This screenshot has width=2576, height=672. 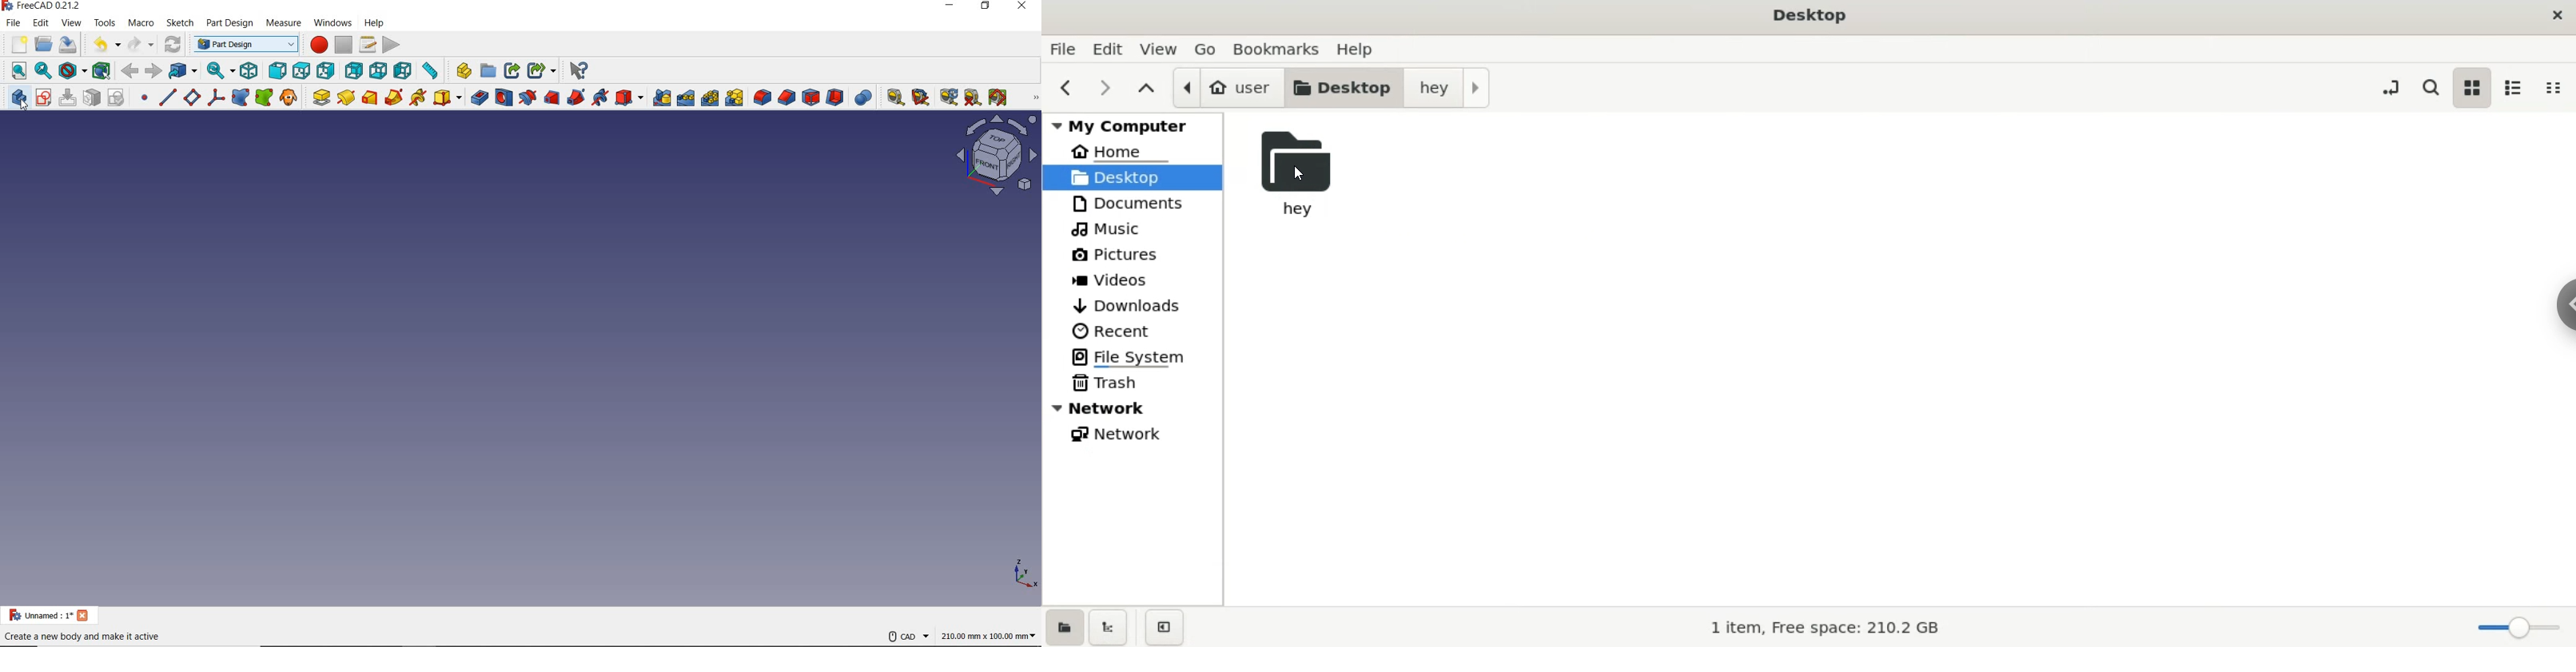 I want to click on CREATE SKETCH, so click(x=42, y=97).